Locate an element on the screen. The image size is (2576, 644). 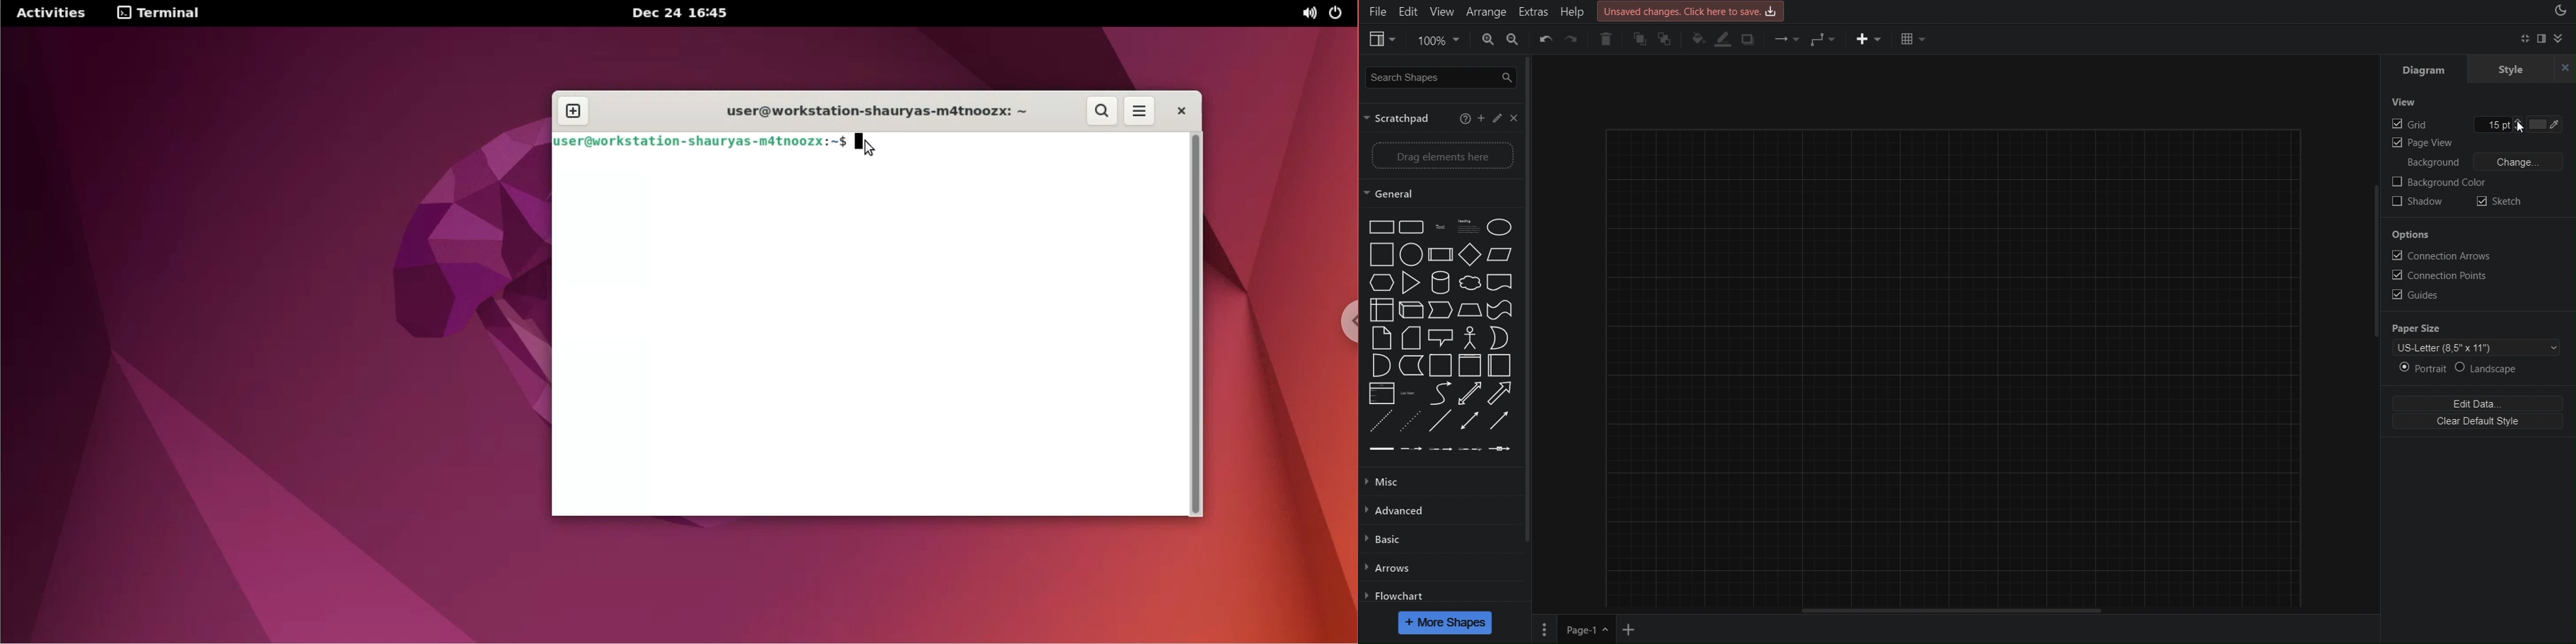
Extras is located at coordinates (1533, 11).